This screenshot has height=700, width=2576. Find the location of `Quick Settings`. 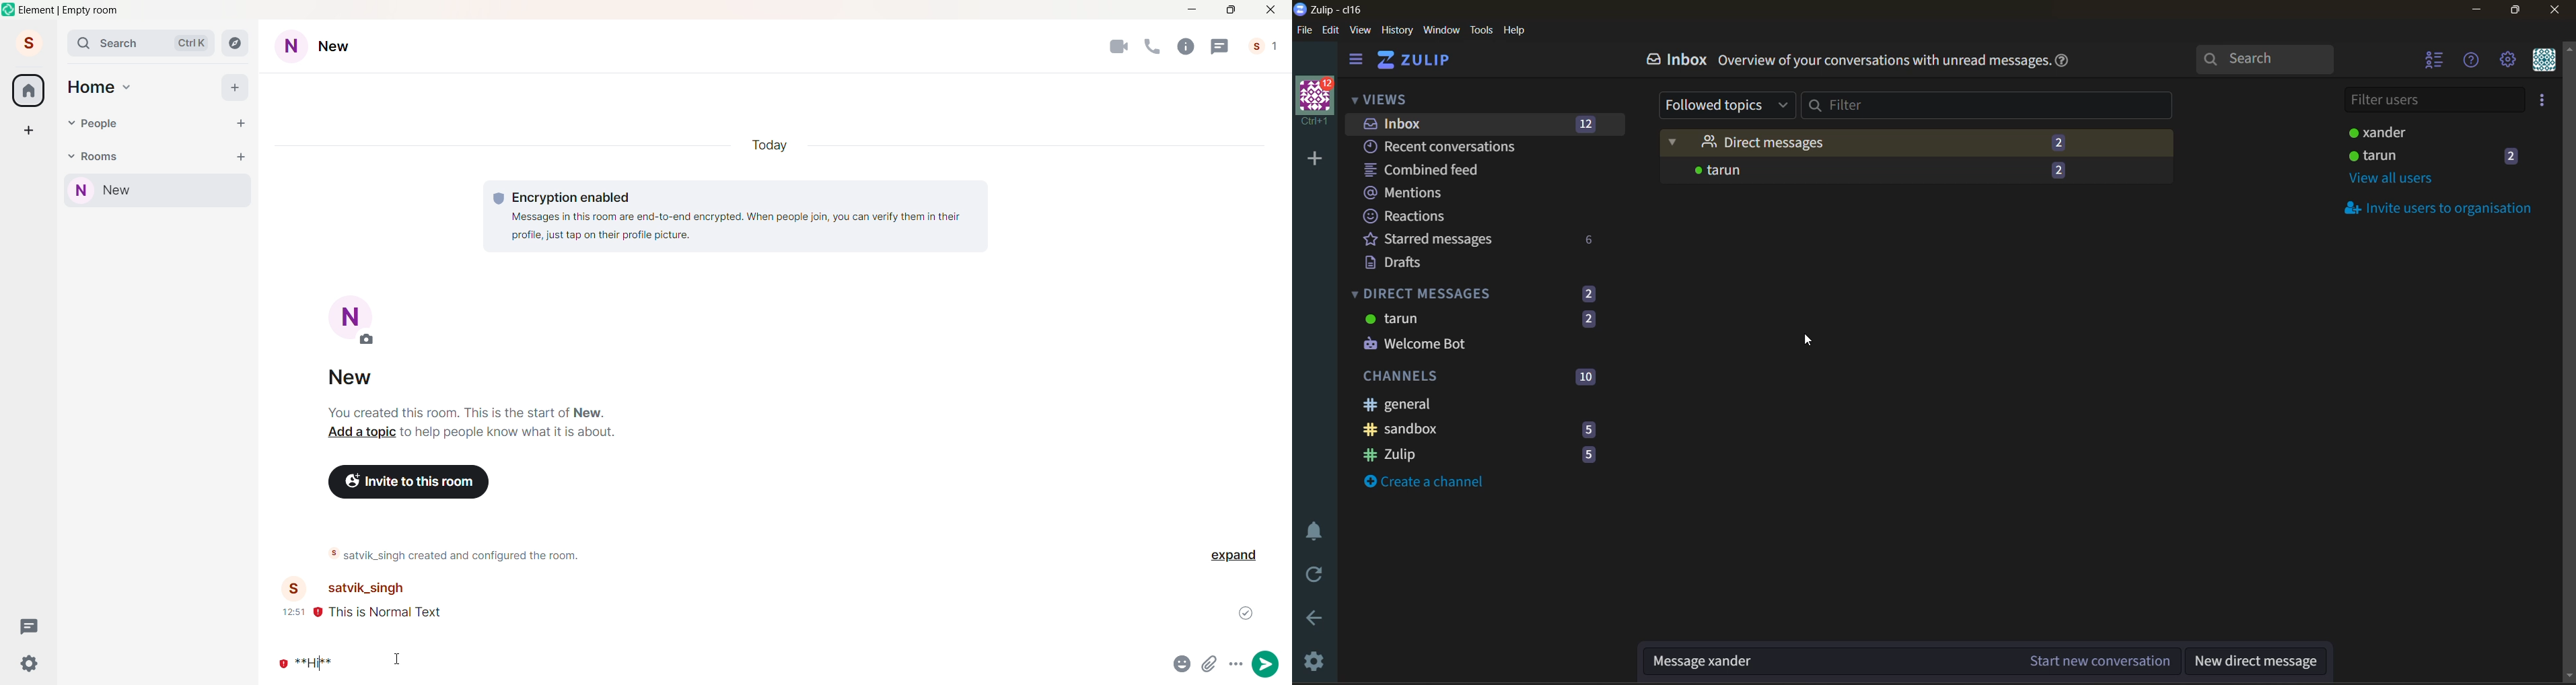

Quick Settings is located at coordinates (30, 663).